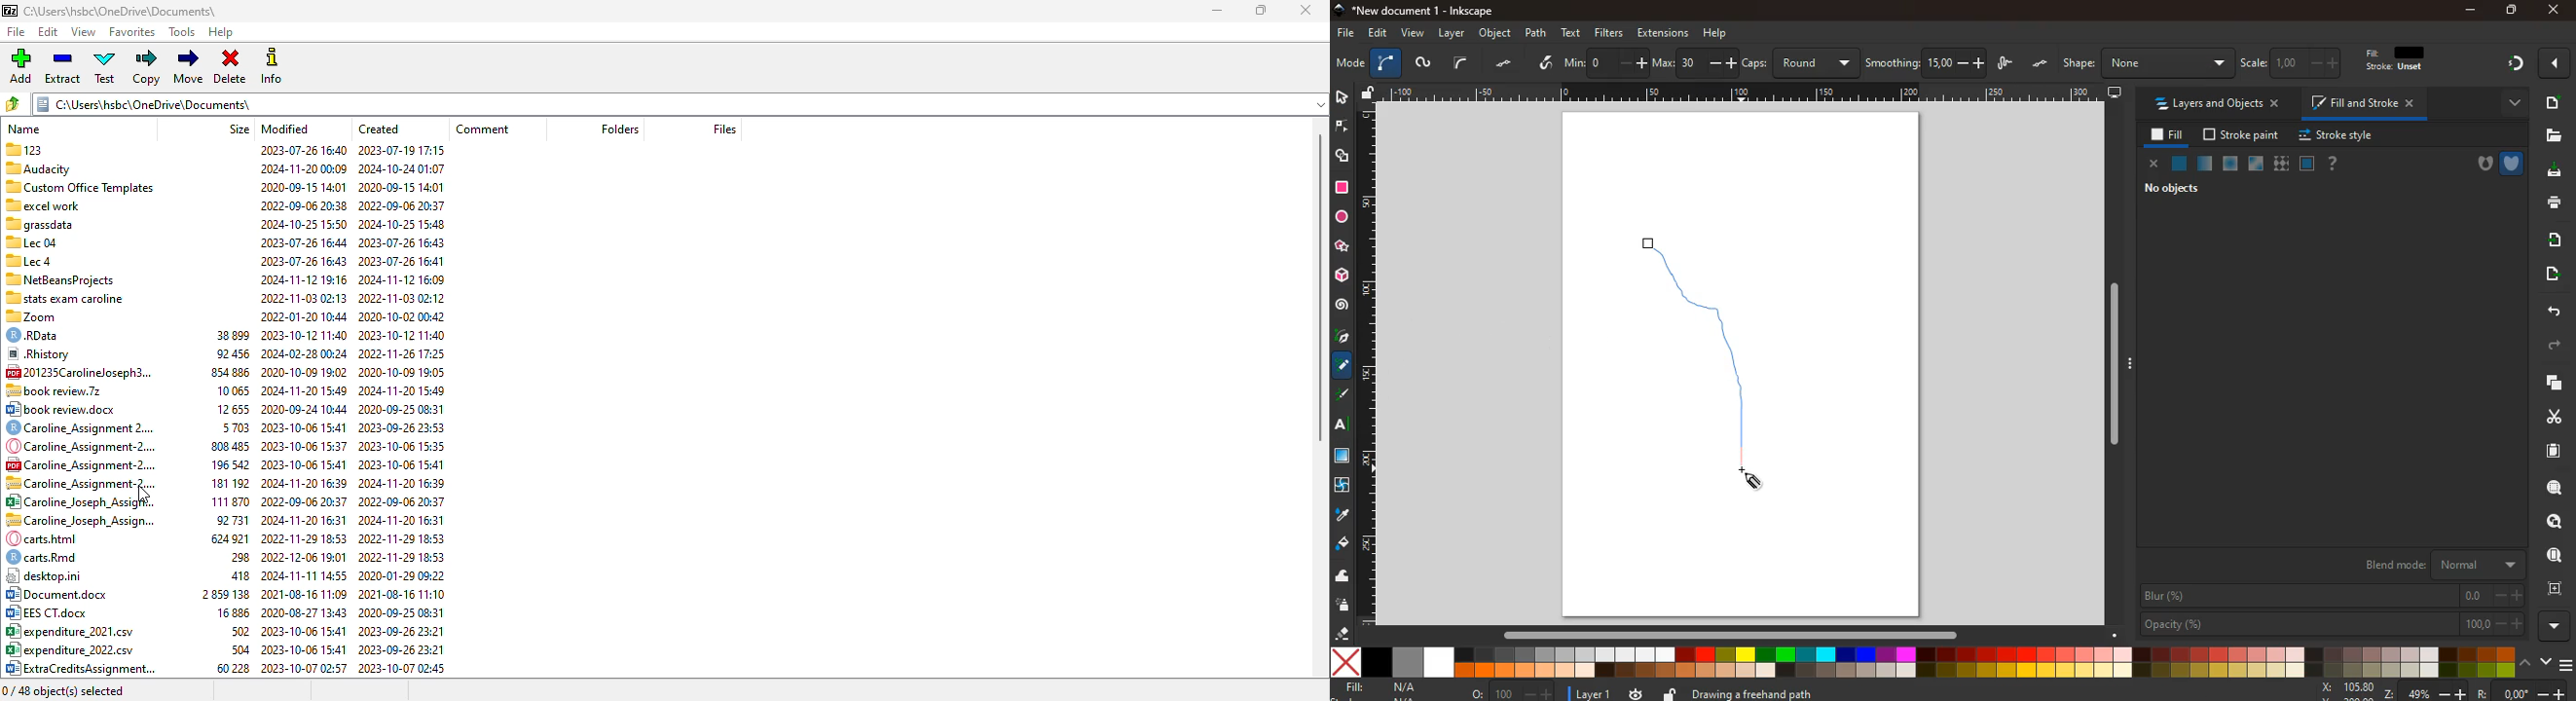  I want to click on edit, so click(2391, 63).